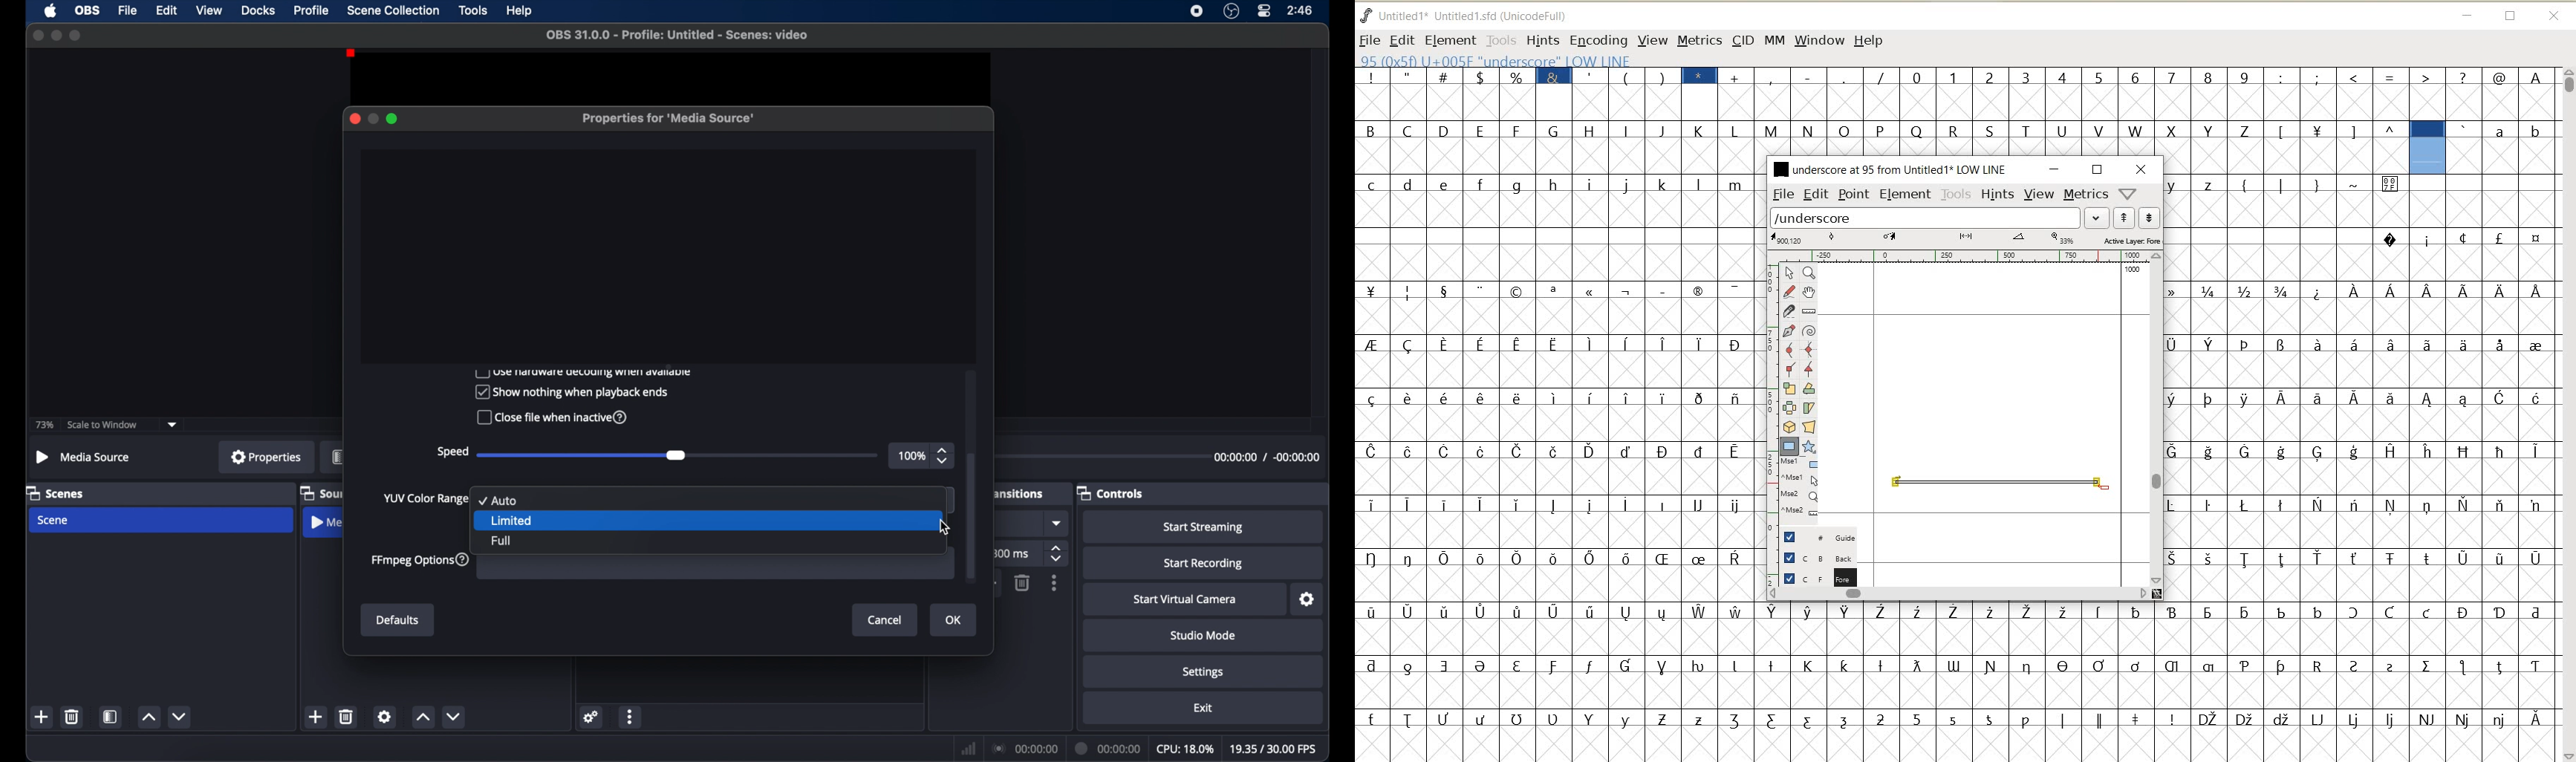 The image size is (2576, 784). I want to click on cut splines in two, so click(1787, 310).